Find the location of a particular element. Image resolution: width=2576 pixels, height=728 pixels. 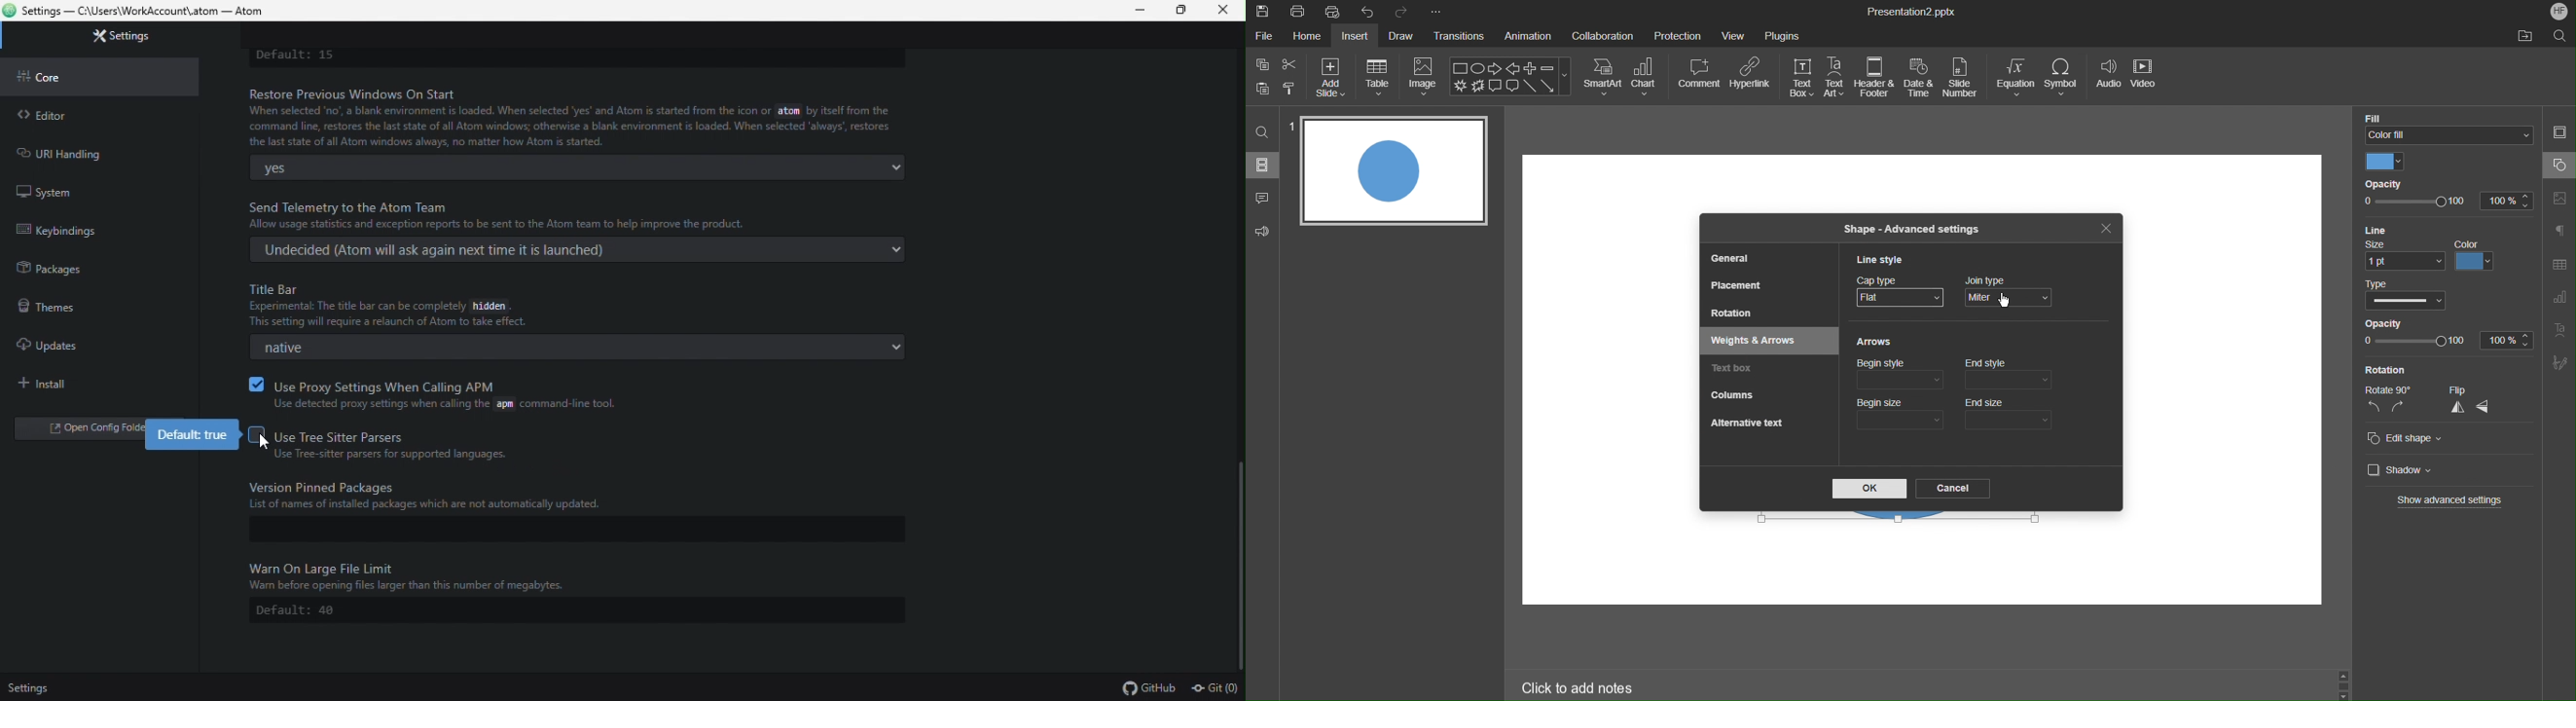

Redo is located at coordinates (1402, 12).